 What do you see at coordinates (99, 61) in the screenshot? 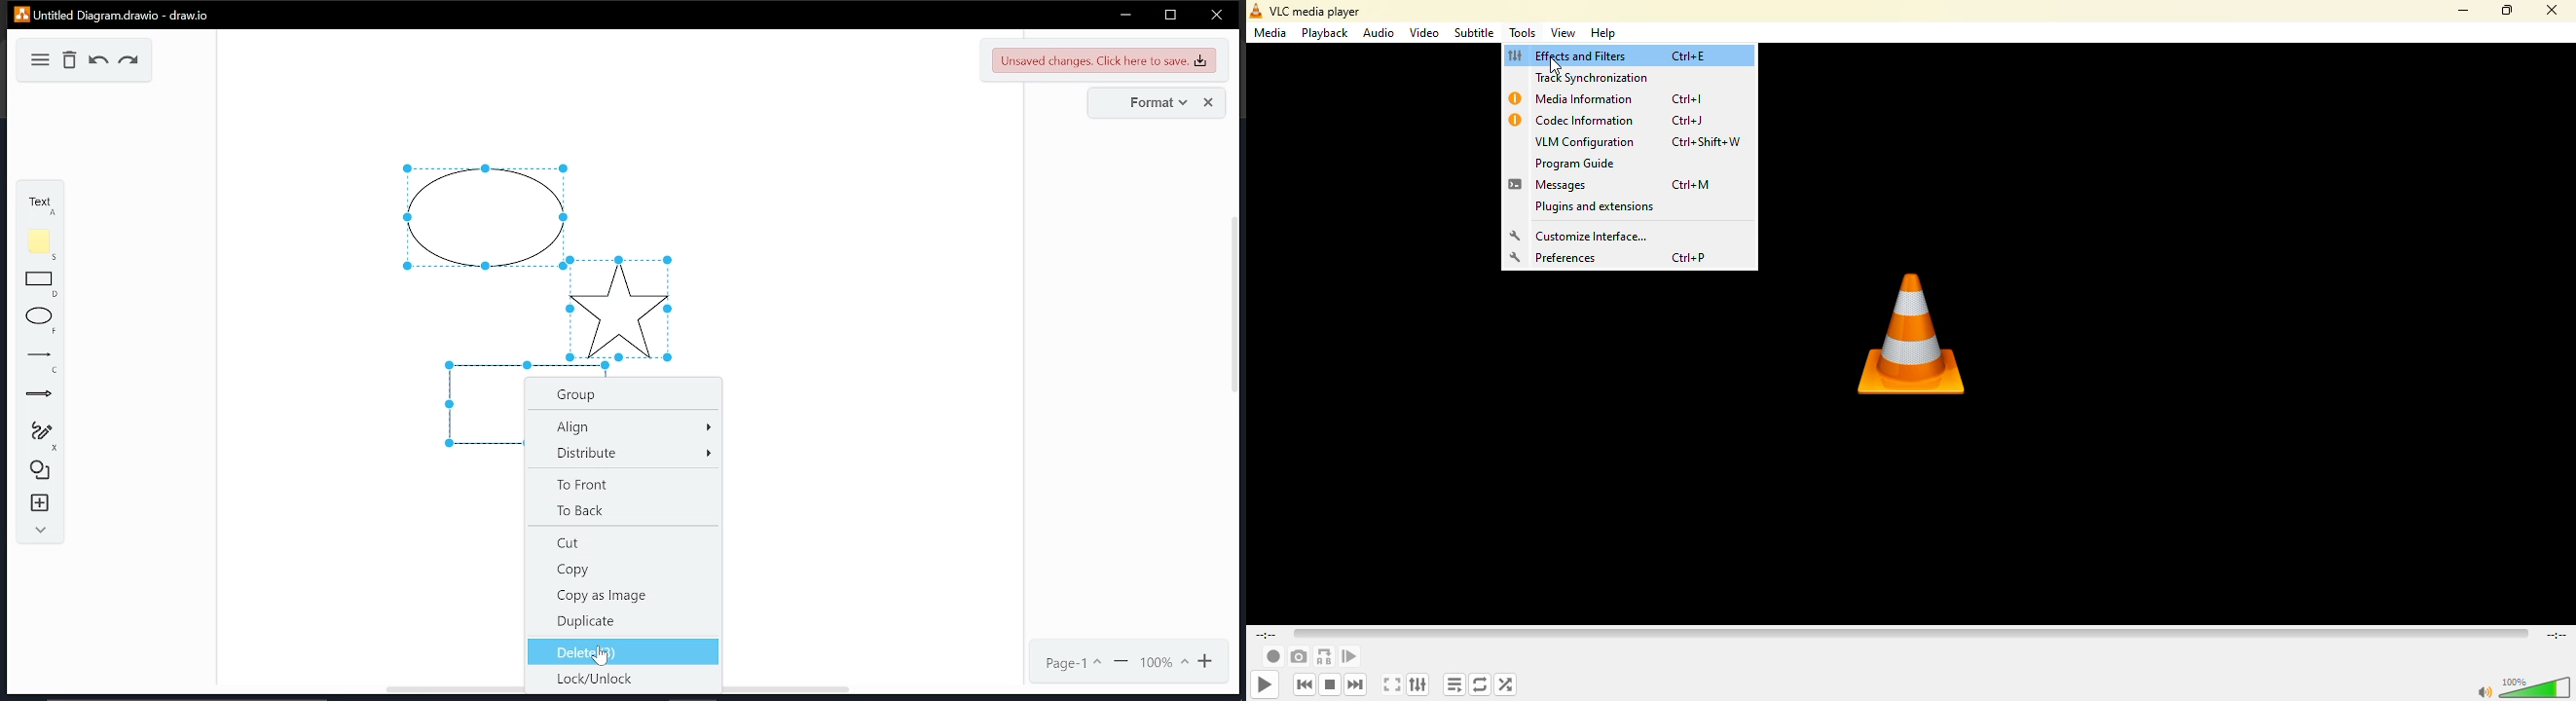
I see `undo` at bounding box center [99, 61].